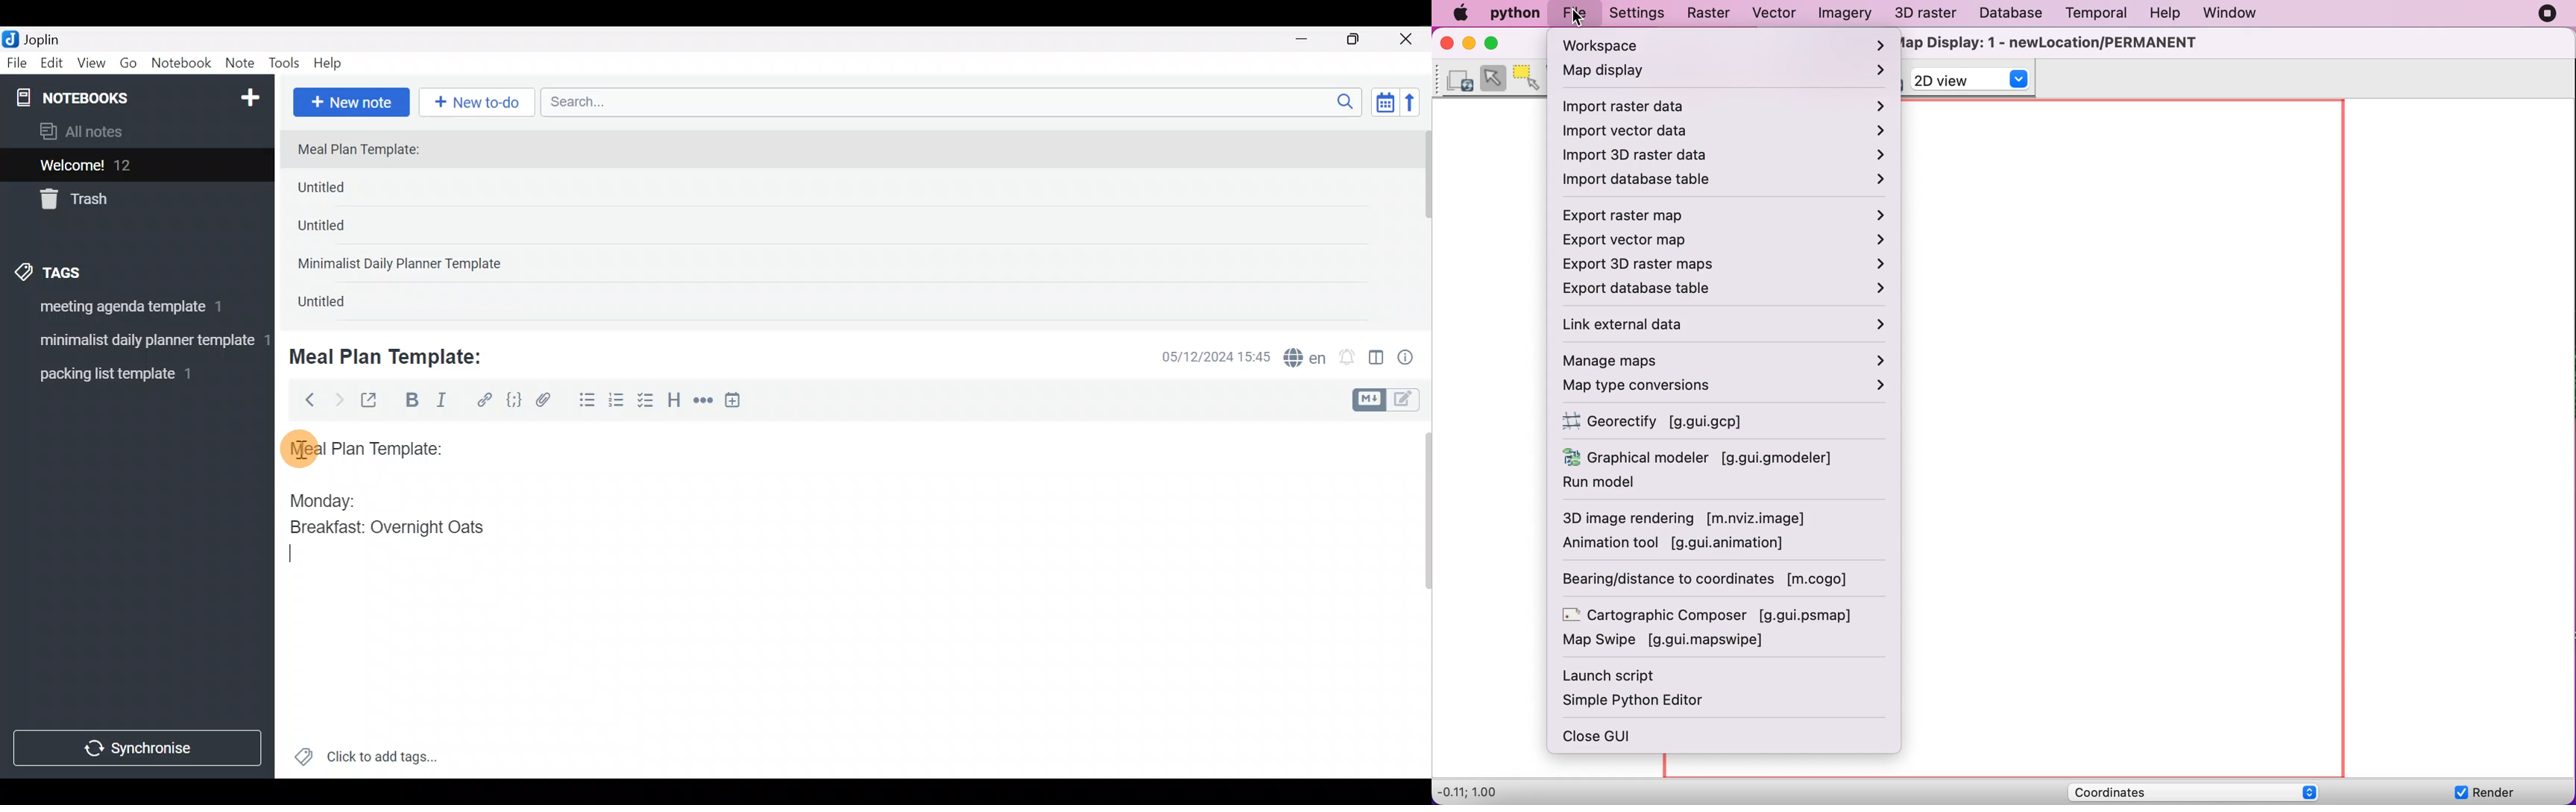  Describe the element at coordinates (584, 401) in the screenshot. I see `Bulleted list` at that location.